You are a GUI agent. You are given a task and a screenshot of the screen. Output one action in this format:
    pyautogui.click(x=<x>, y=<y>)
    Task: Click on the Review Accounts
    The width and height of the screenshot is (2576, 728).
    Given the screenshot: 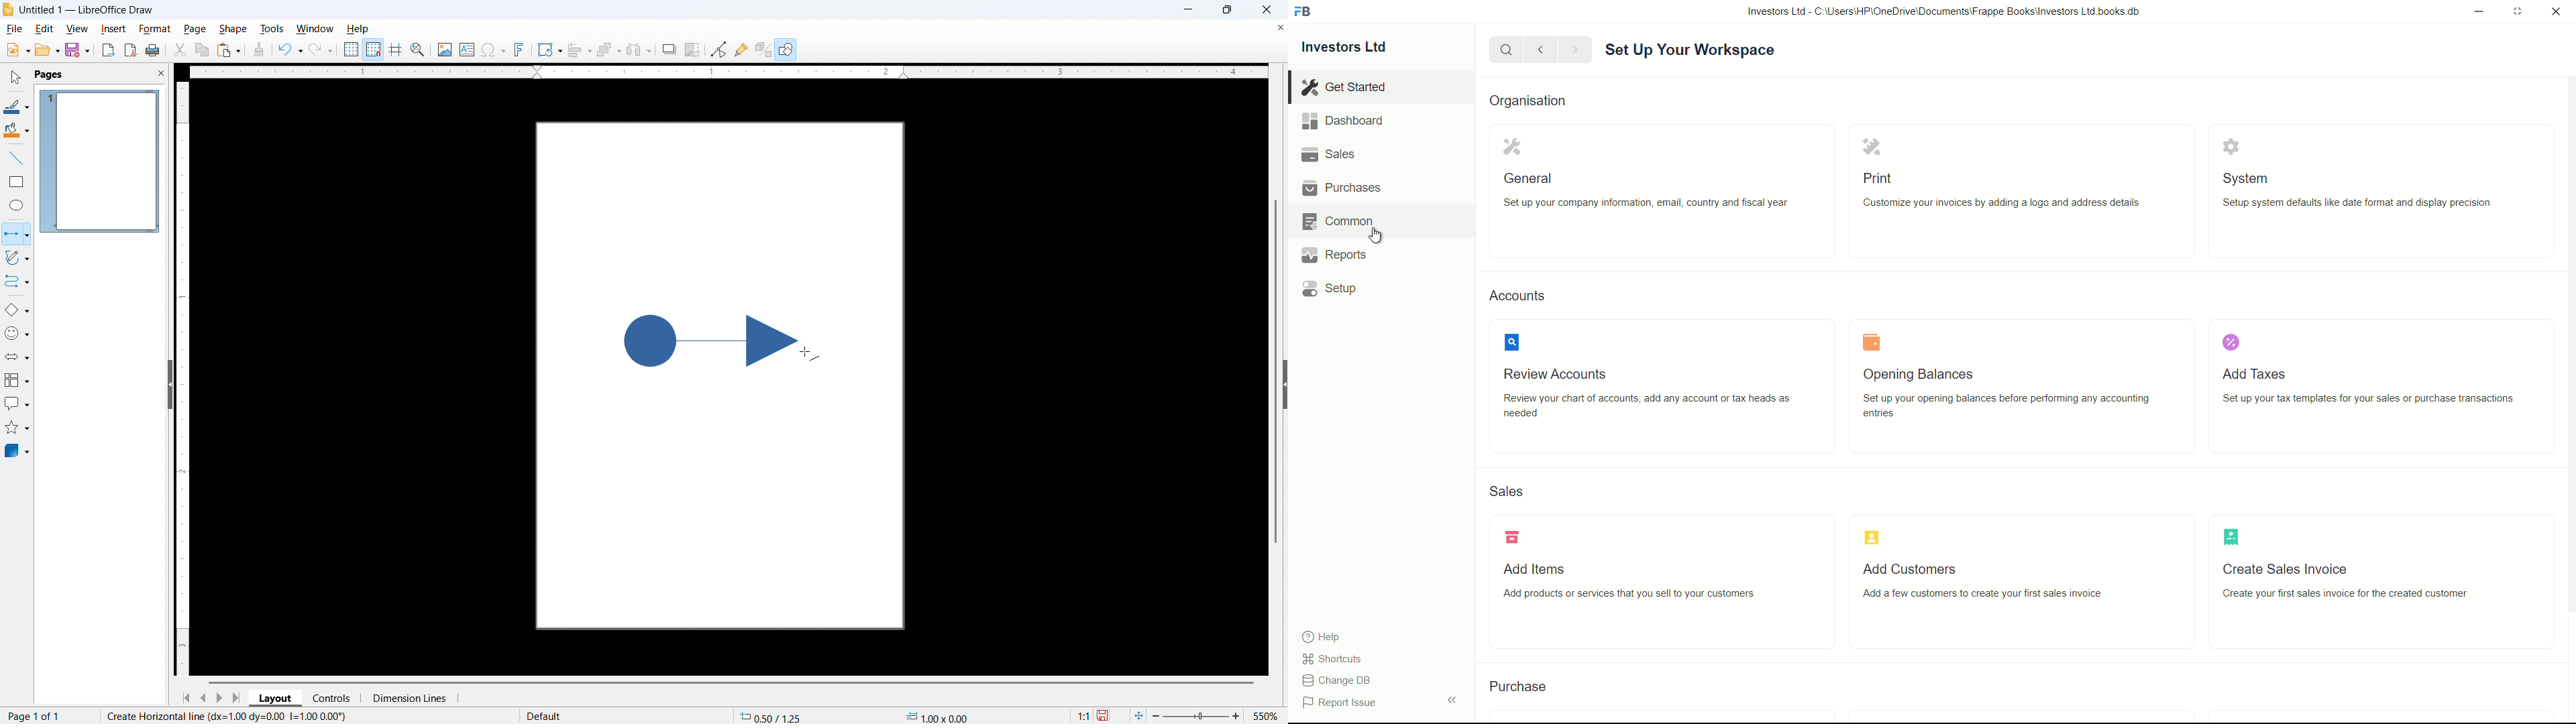 What is the action you would take?
    pyautogui.click(x=1566, y=375)
    